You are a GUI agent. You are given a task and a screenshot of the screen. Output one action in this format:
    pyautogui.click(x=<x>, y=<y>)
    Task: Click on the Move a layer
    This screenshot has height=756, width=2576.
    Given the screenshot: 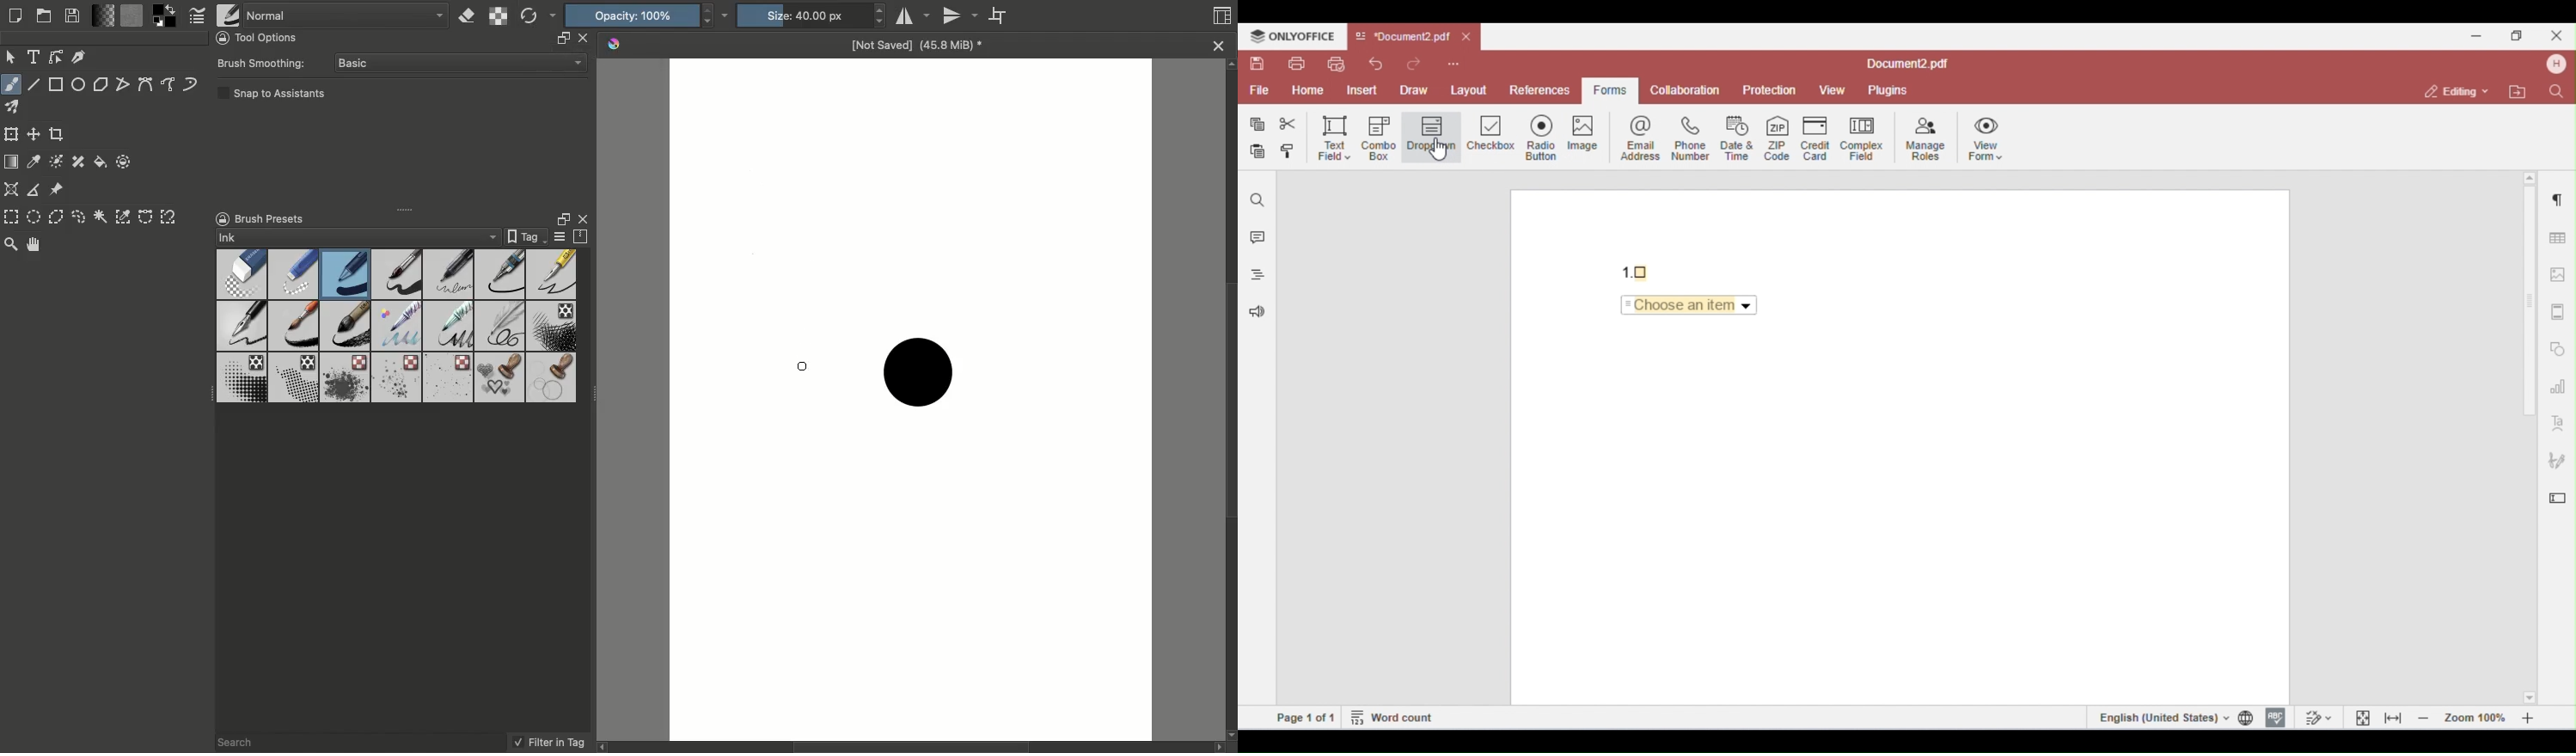 What is the action you would take?
    pyautogui.click(x=34, y=136)
    